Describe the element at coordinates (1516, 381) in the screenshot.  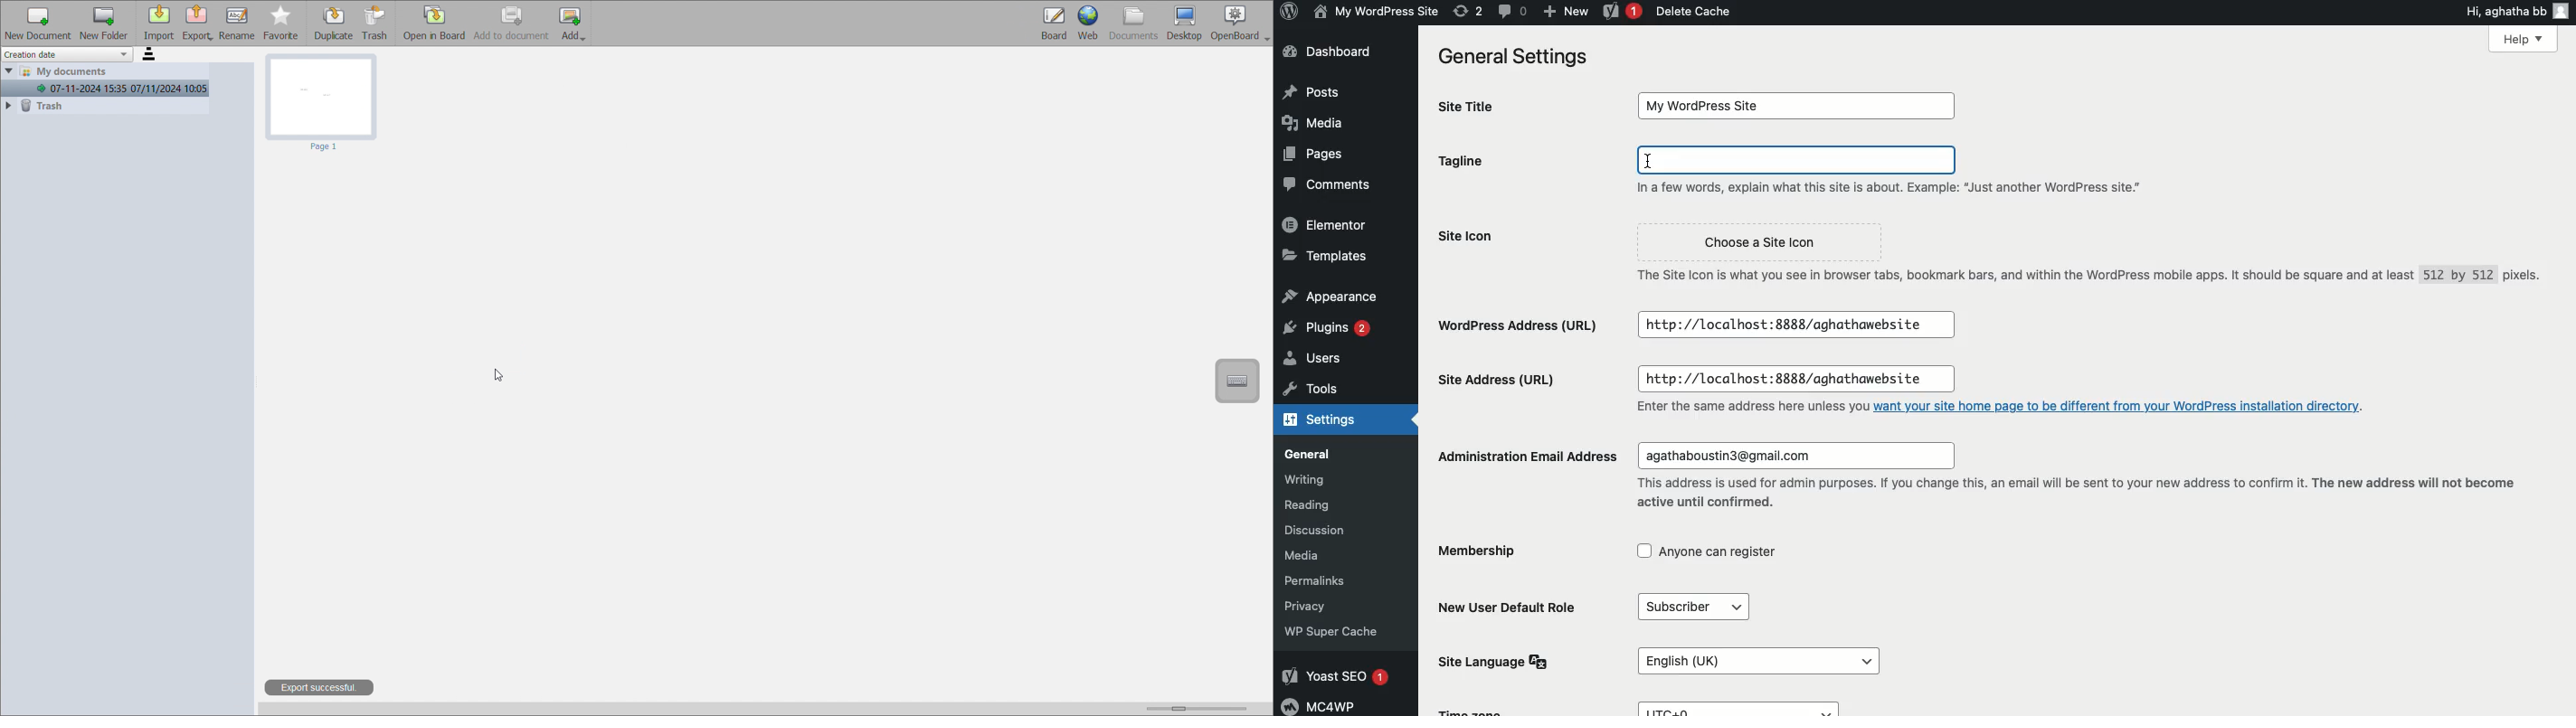
I see `Site address (URL)` at that location.